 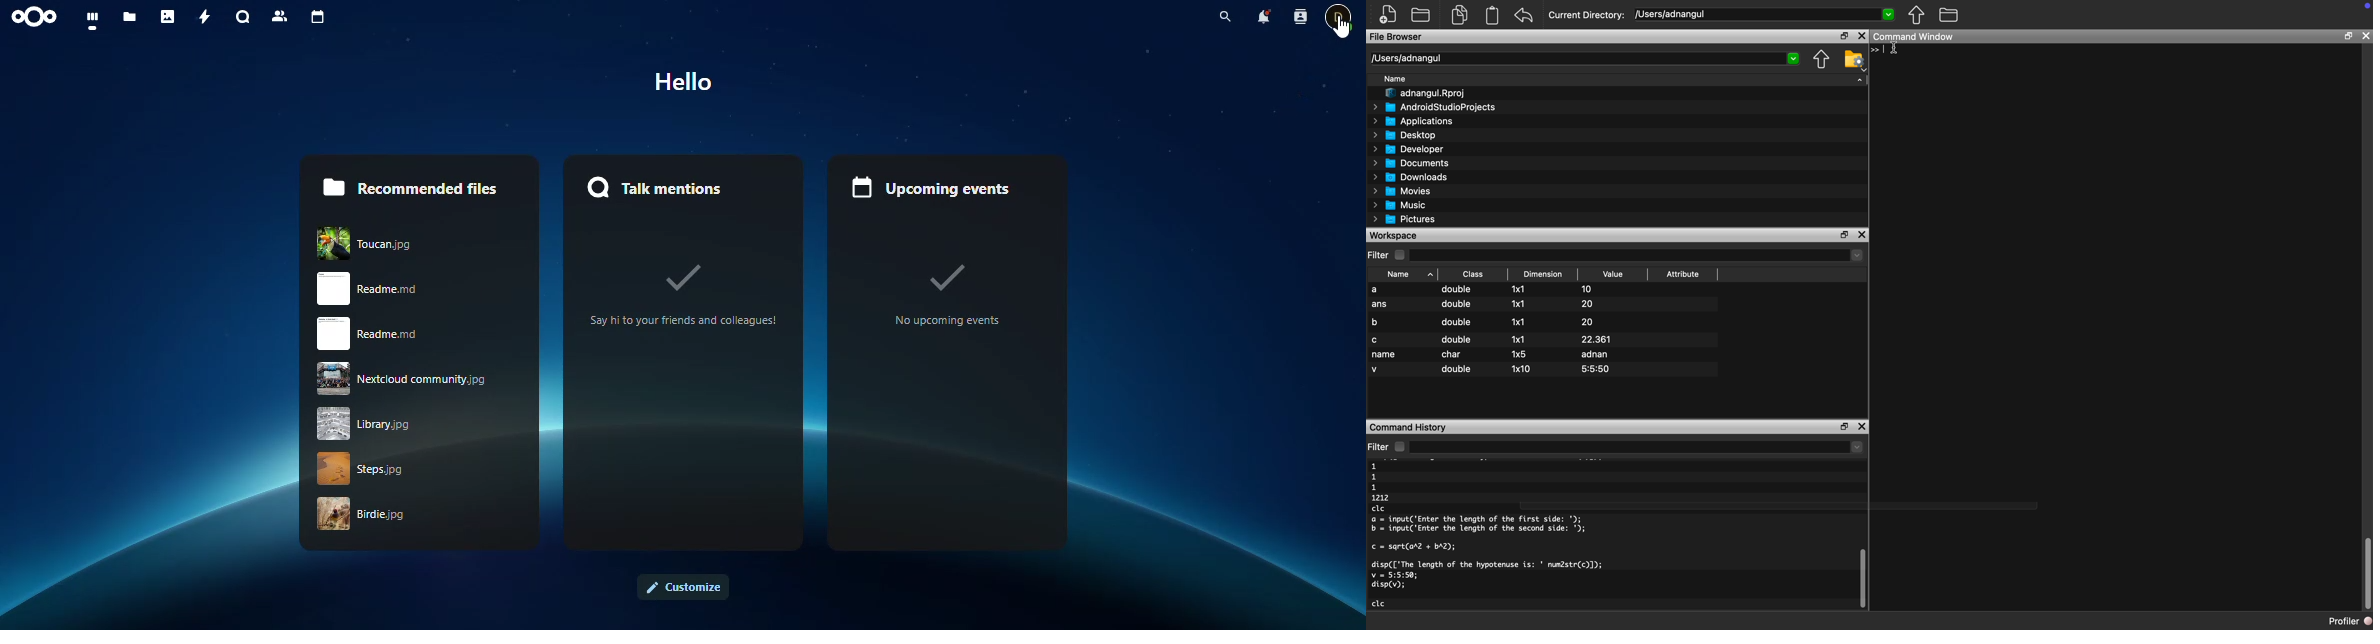 I want to click on search, so click(x=244, y=19).